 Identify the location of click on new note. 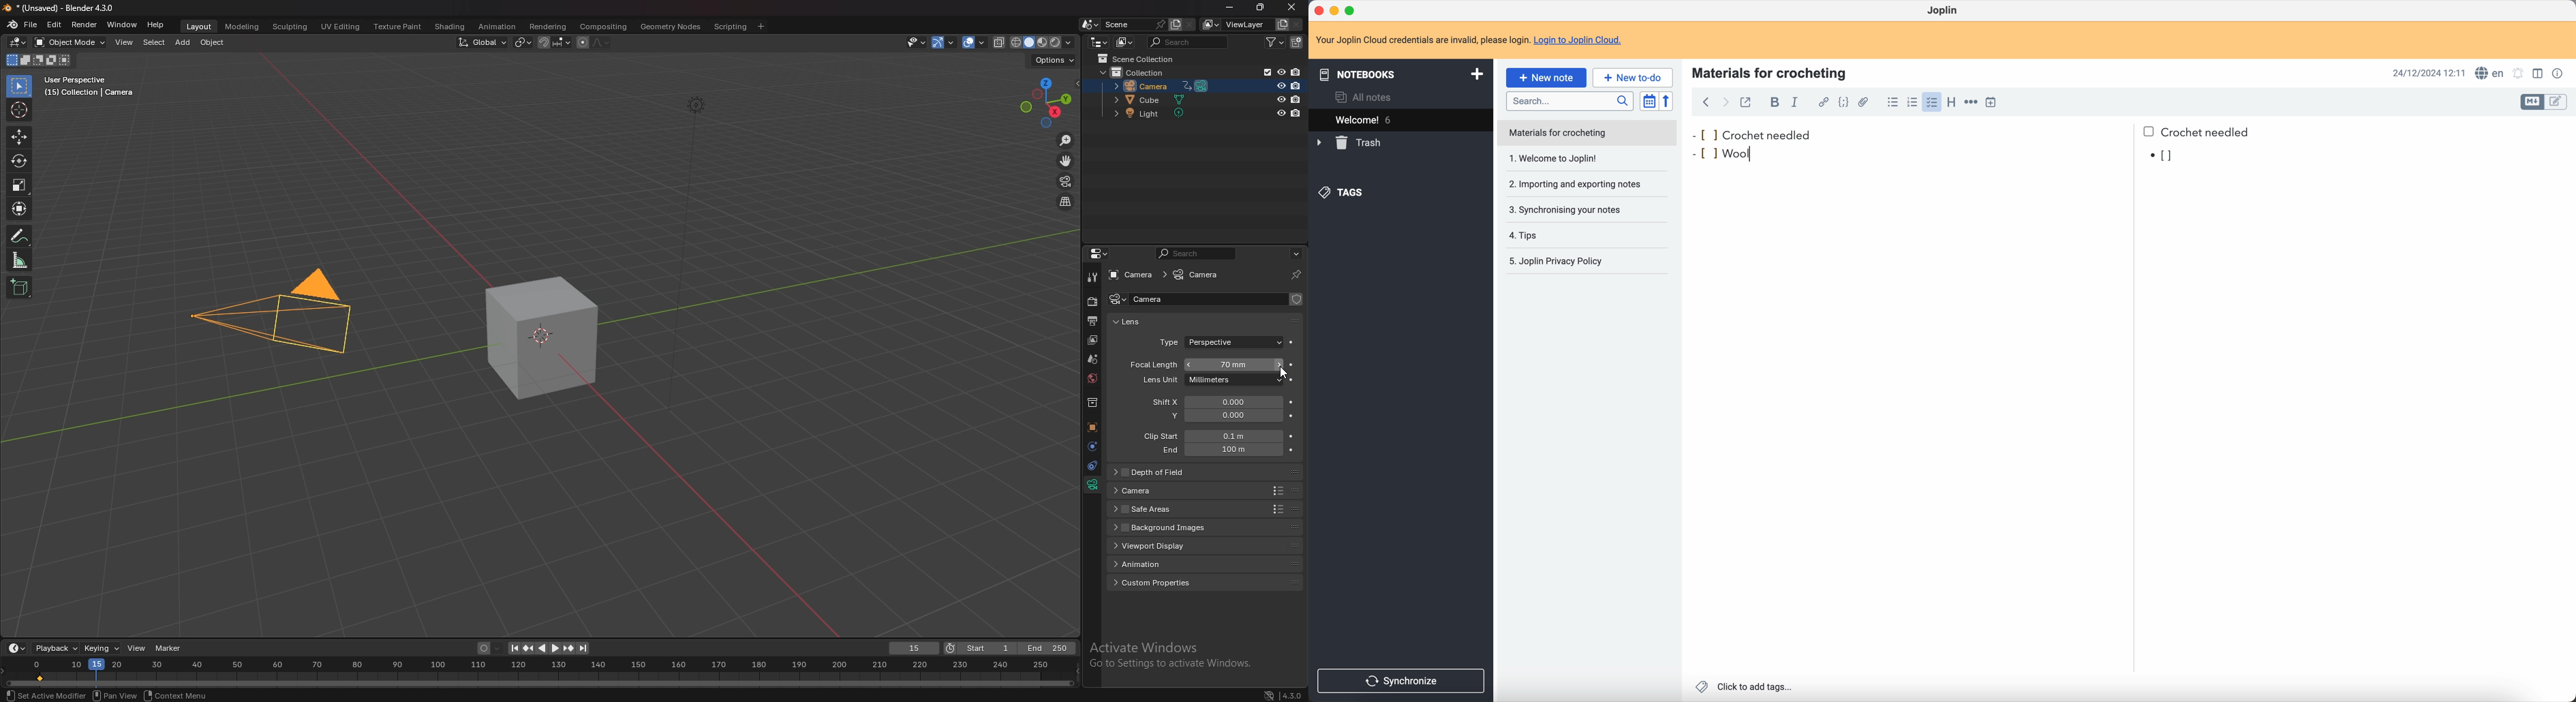
(1547, 77).